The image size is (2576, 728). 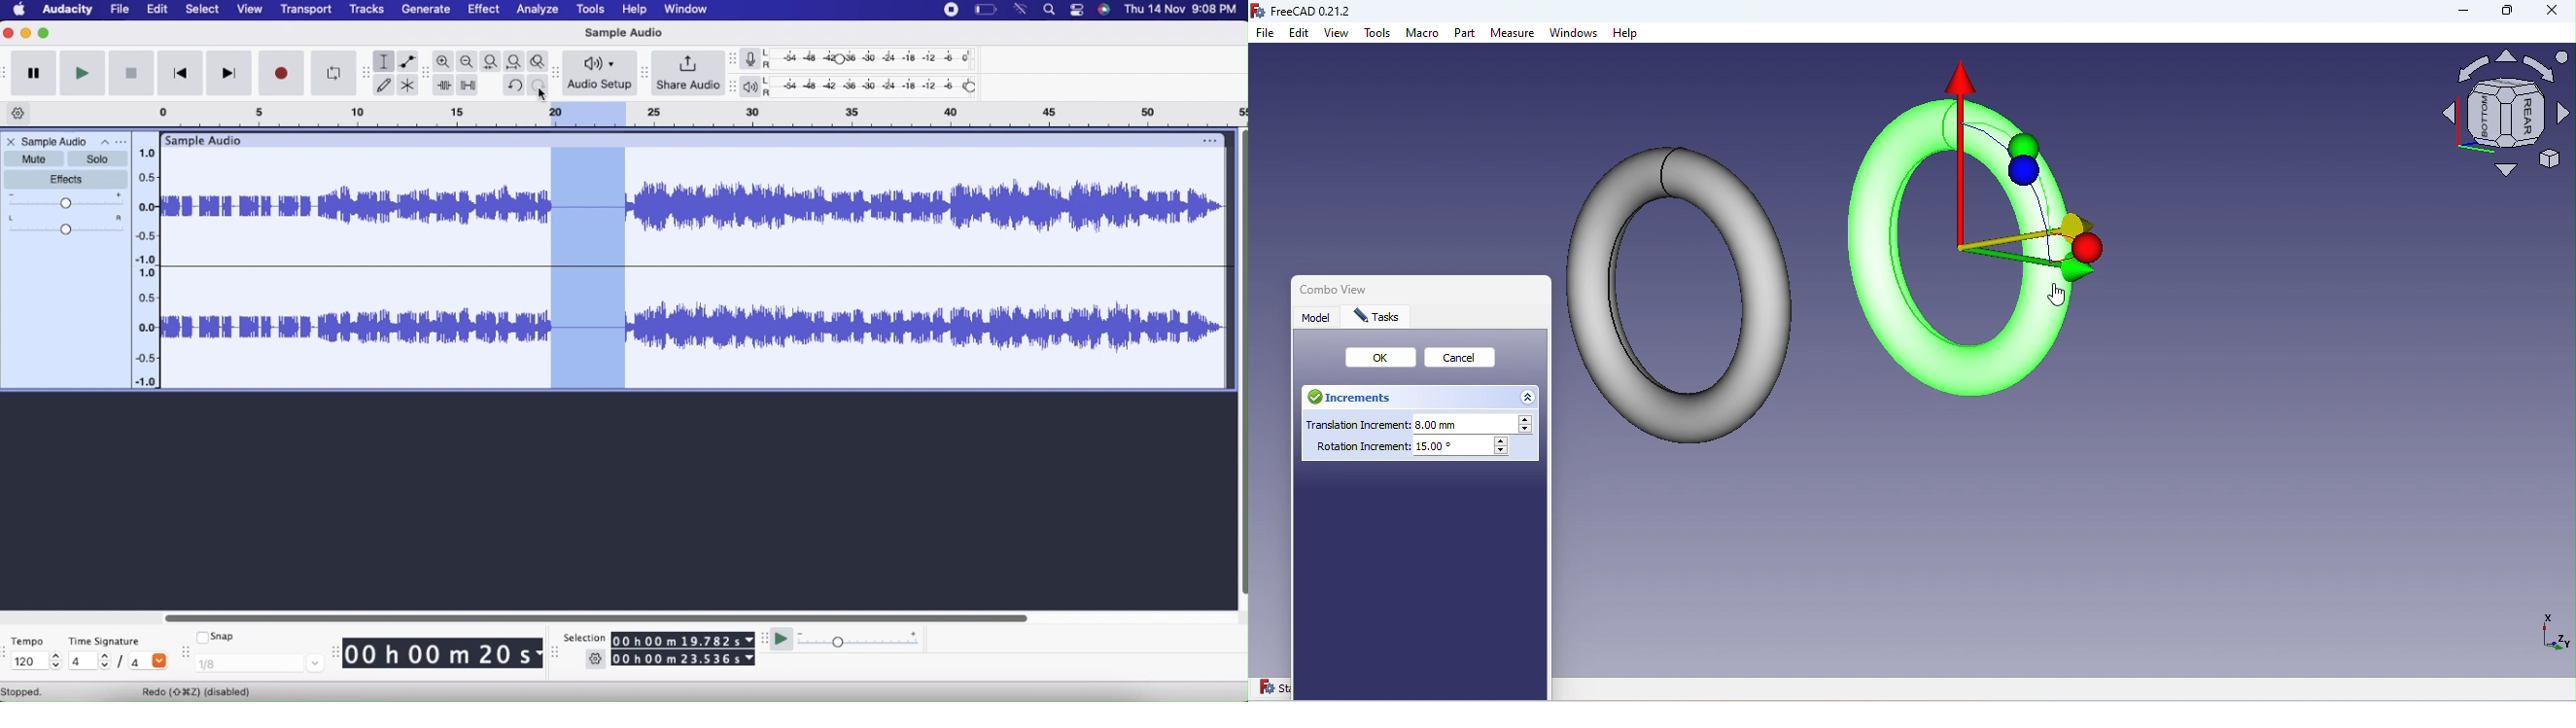 What do you see at coordinates (204, 9) in the screenshot?
I see `Select` at bounding box center [204, 9].